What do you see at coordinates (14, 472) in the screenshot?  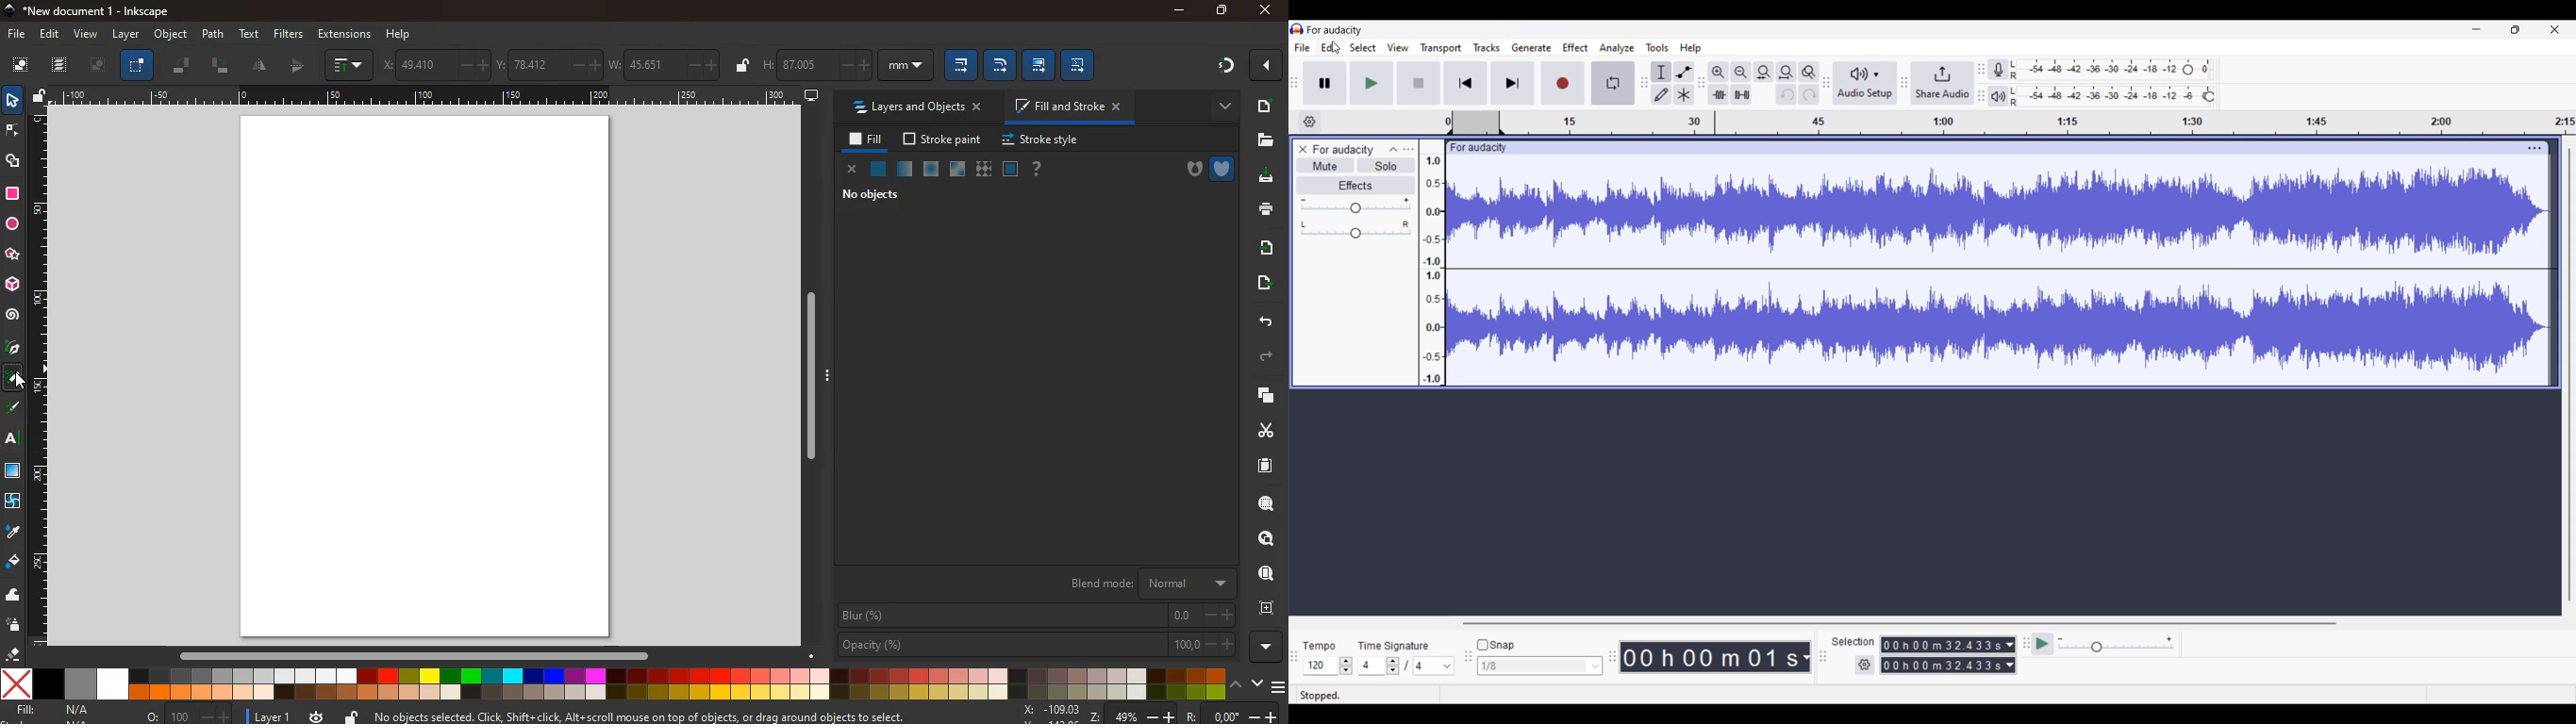 I see `imaage` at bounding box center [14, 472].